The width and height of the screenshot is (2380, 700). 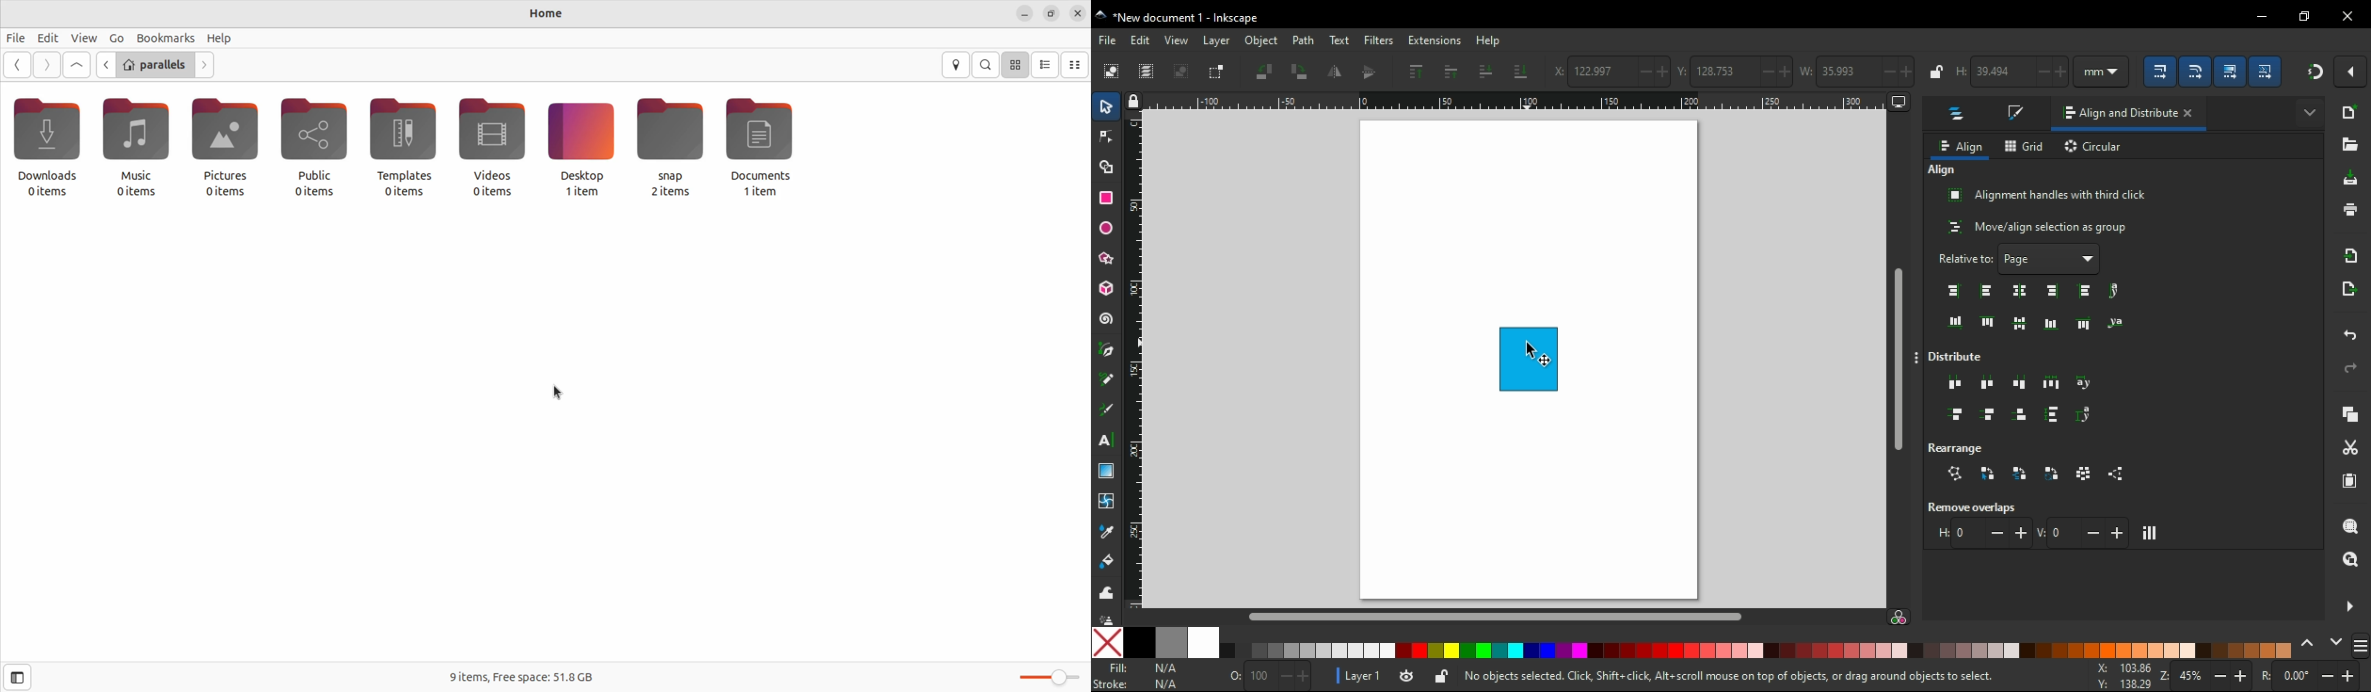 What do you see at coordinates (1529, 360) in the screenshot?
I see `shape` at bounding box center [1529, 360].